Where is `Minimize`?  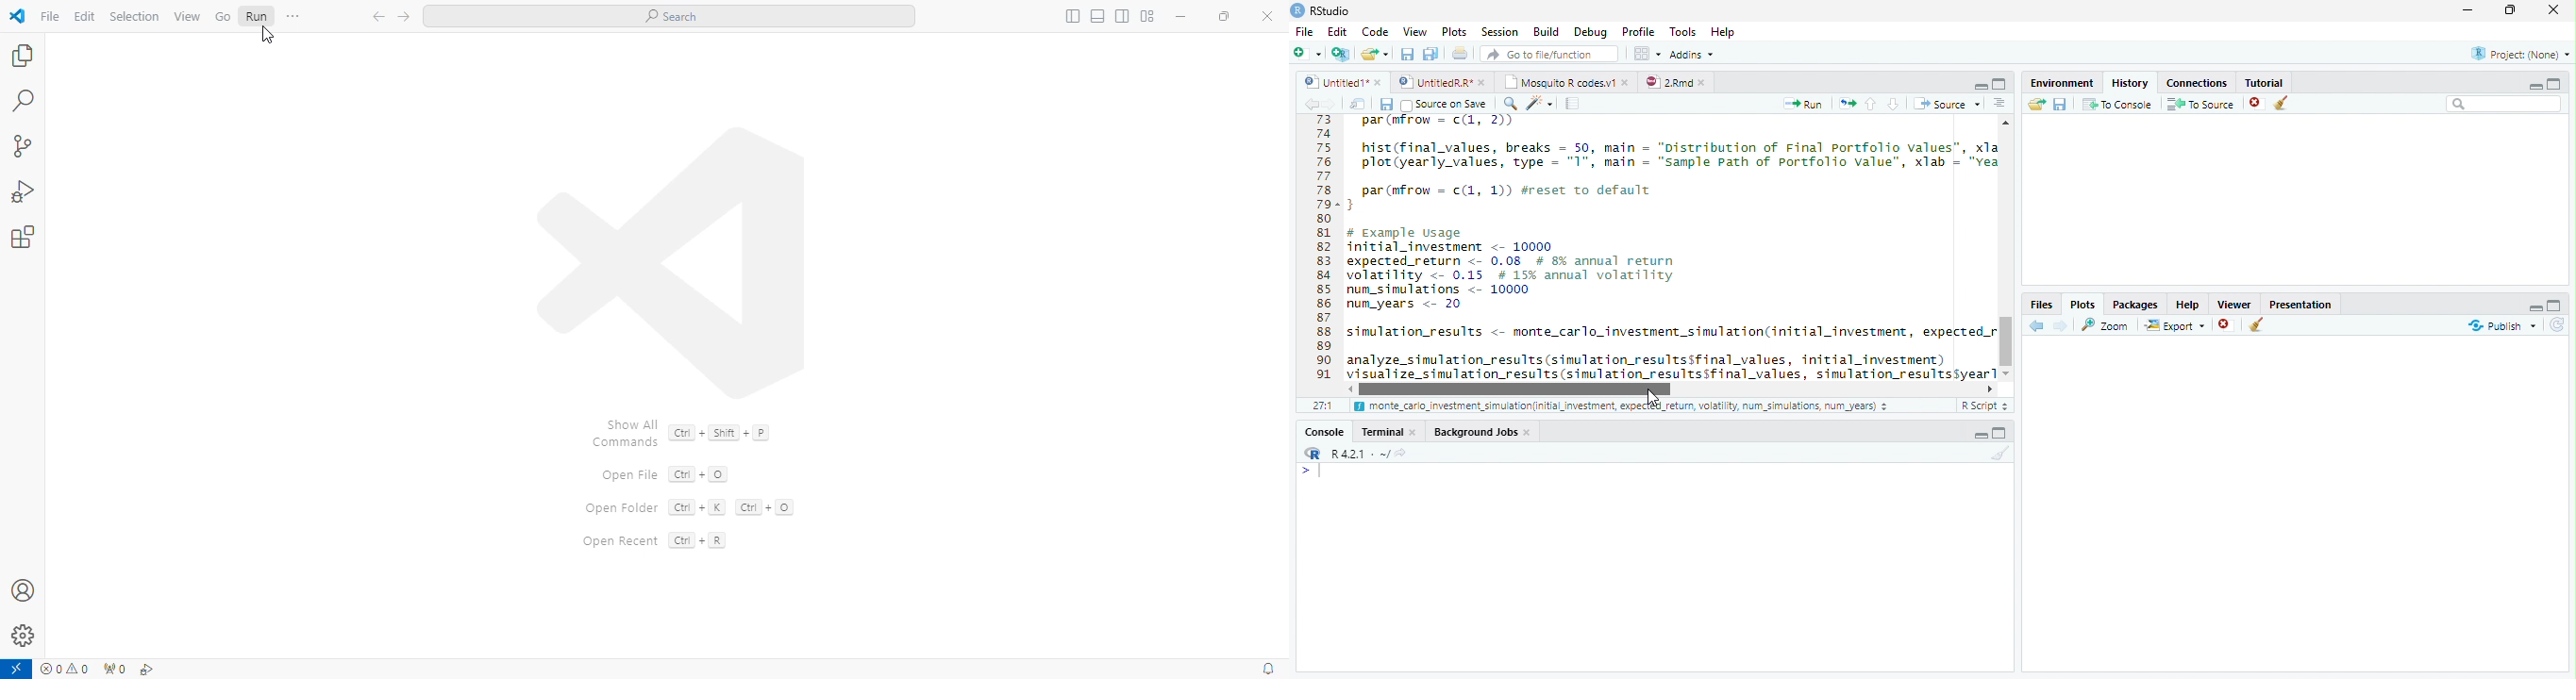
Minimize is located at coordinates (2471, 11).